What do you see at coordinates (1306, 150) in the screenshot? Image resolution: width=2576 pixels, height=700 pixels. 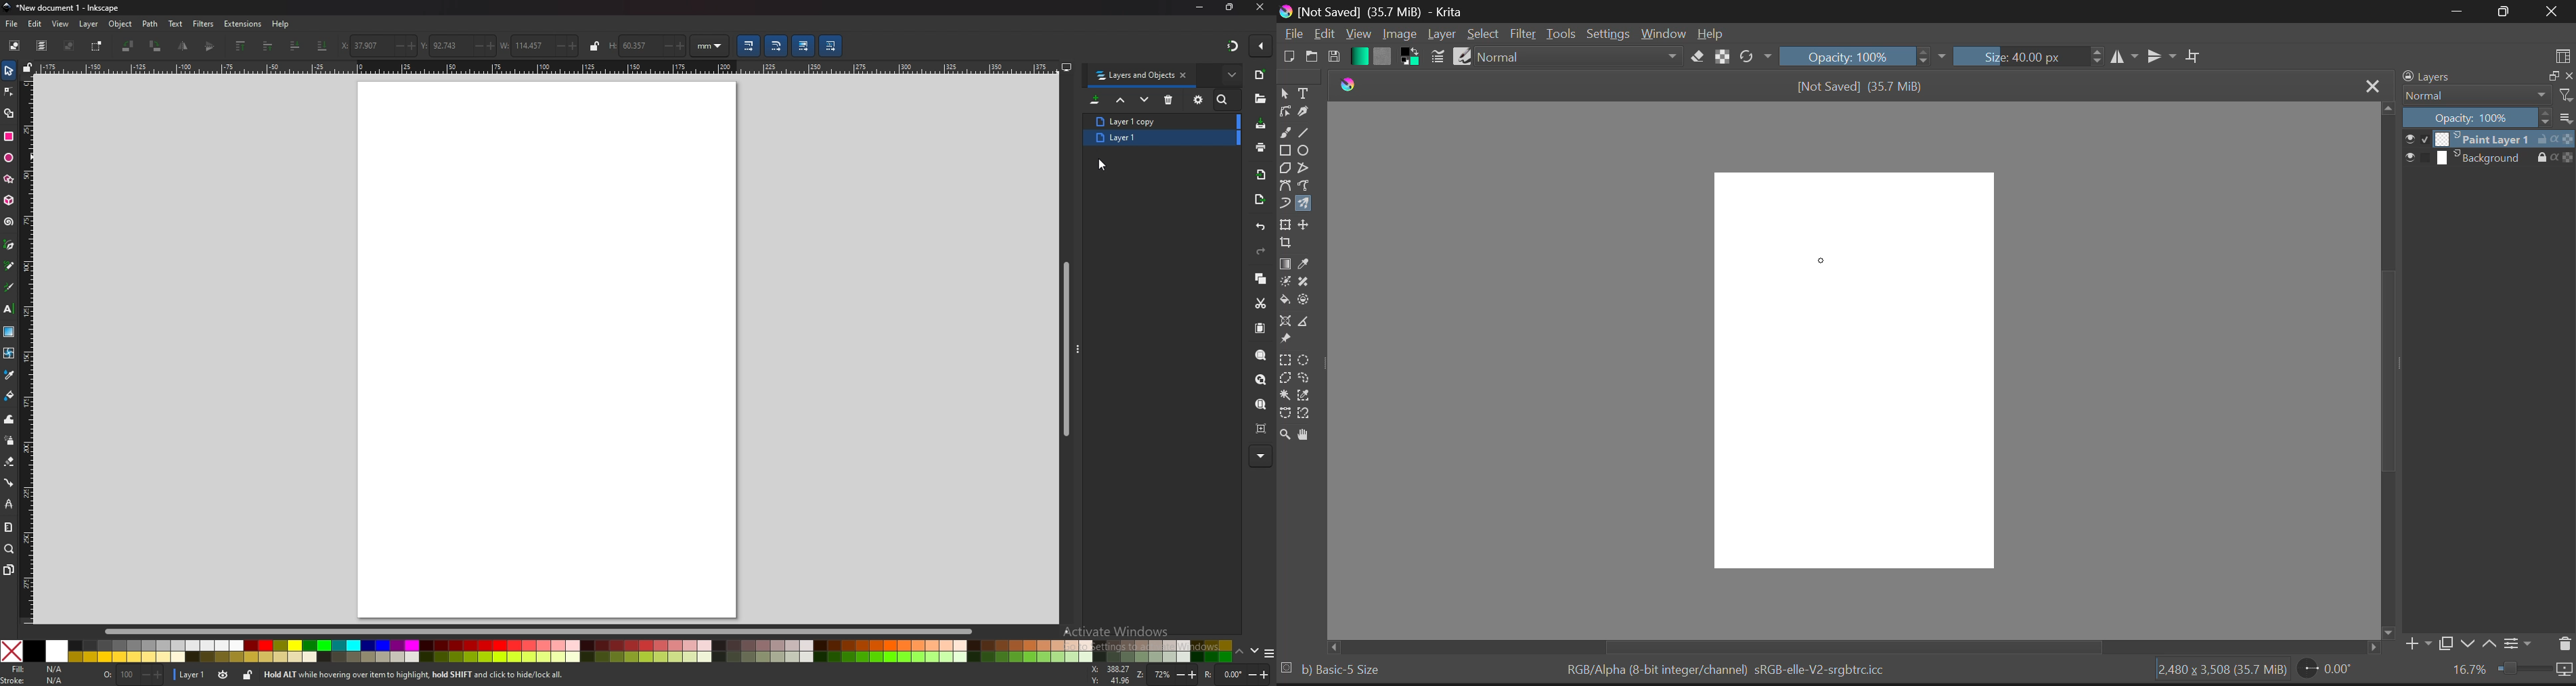 I see `Ellipses` at bounding box center [1306, 150].